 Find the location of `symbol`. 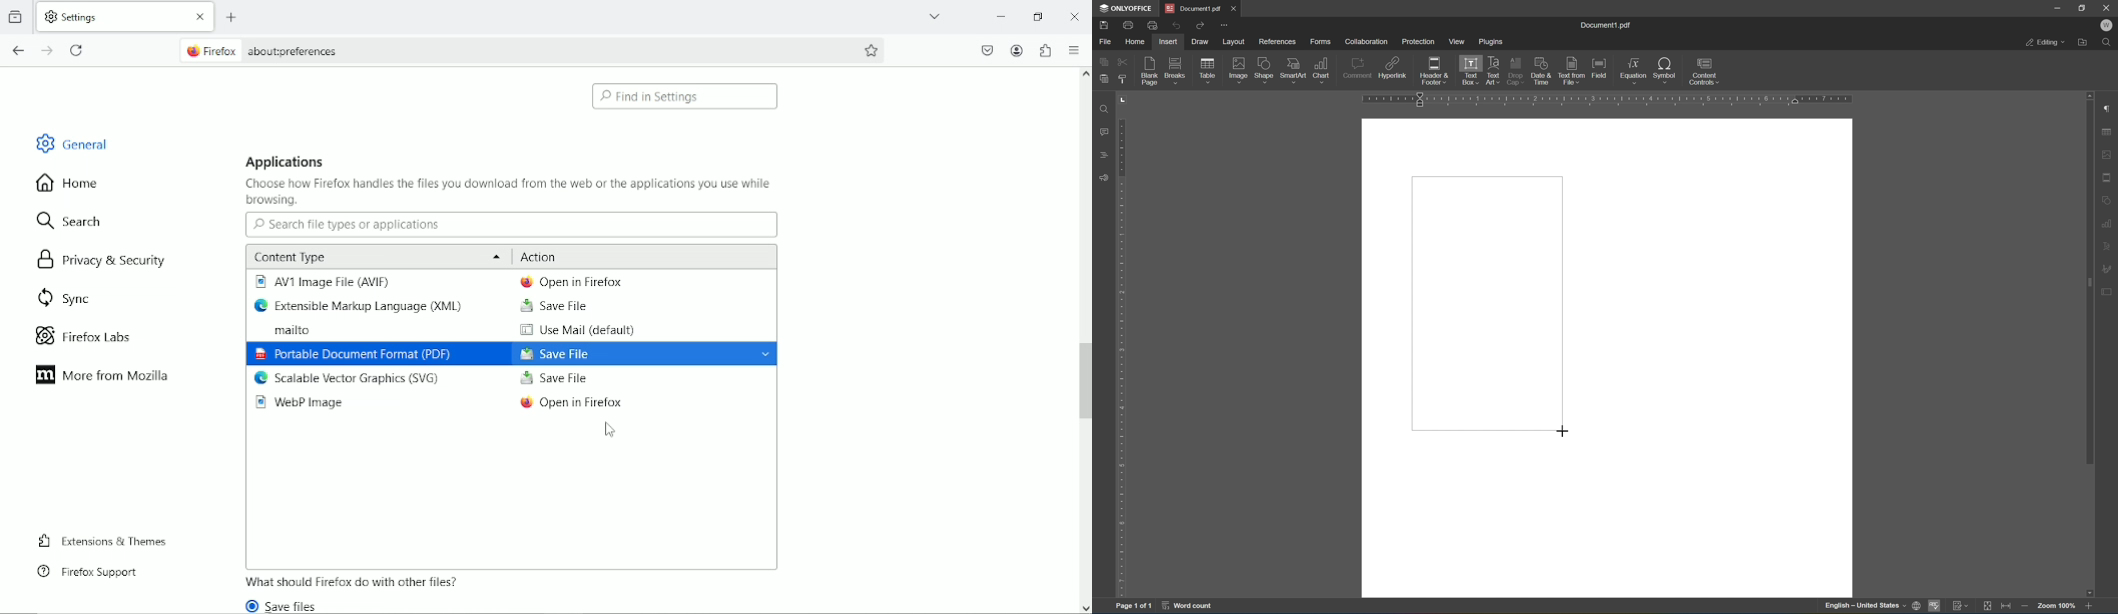

symbol is located at coordinates (1667, 71).